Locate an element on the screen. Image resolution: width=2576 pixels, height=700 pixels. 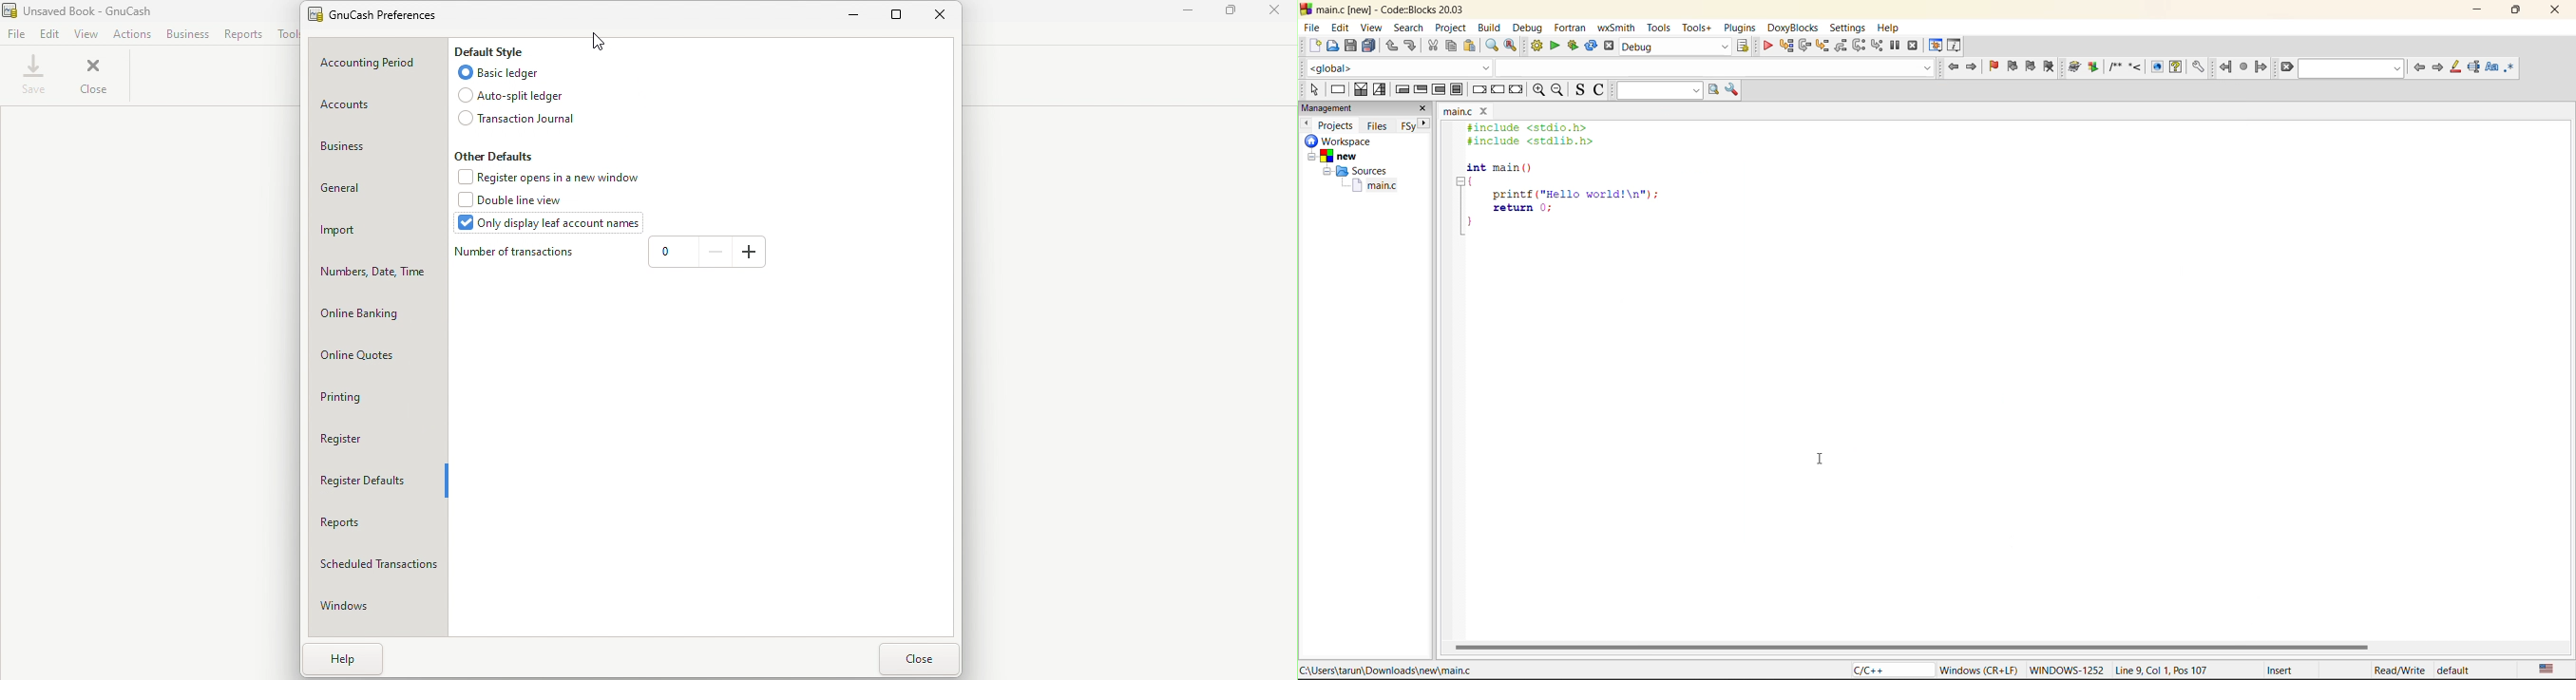
Maximize is located at coordinates (897, 18).